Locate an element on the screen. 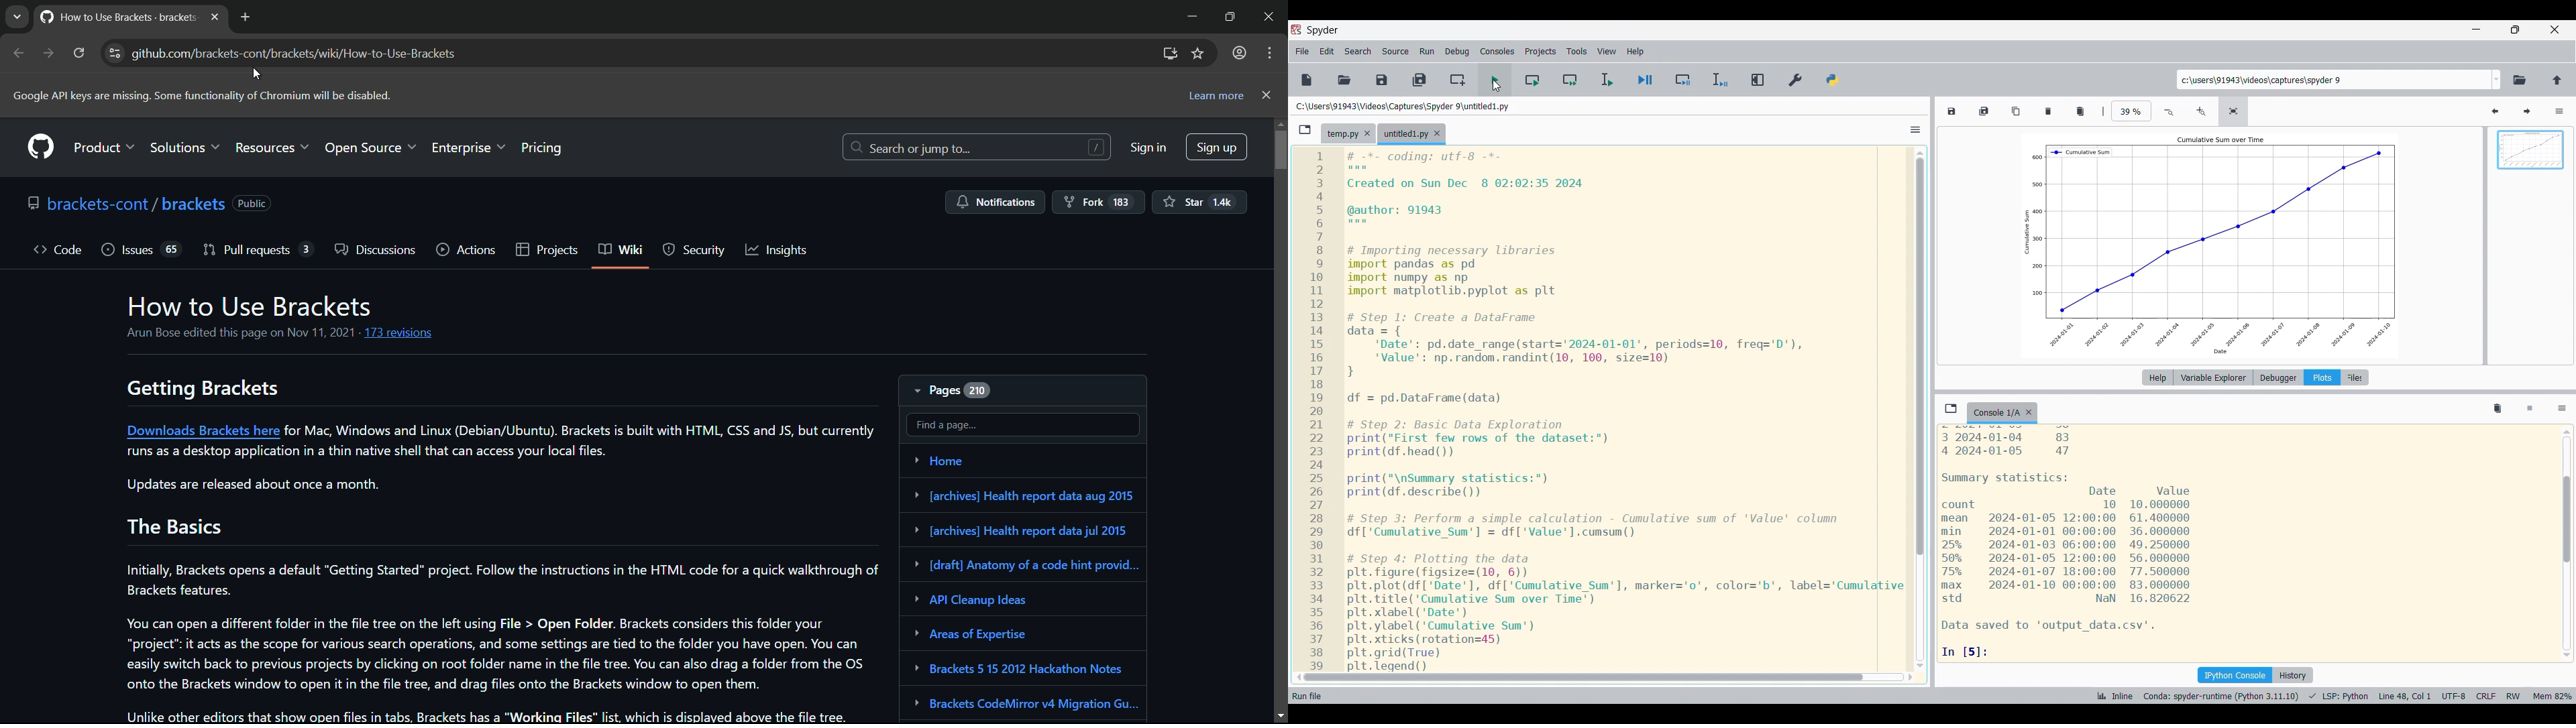 The image size is (2576, 728). Options is located at coordinates (2560, 111).